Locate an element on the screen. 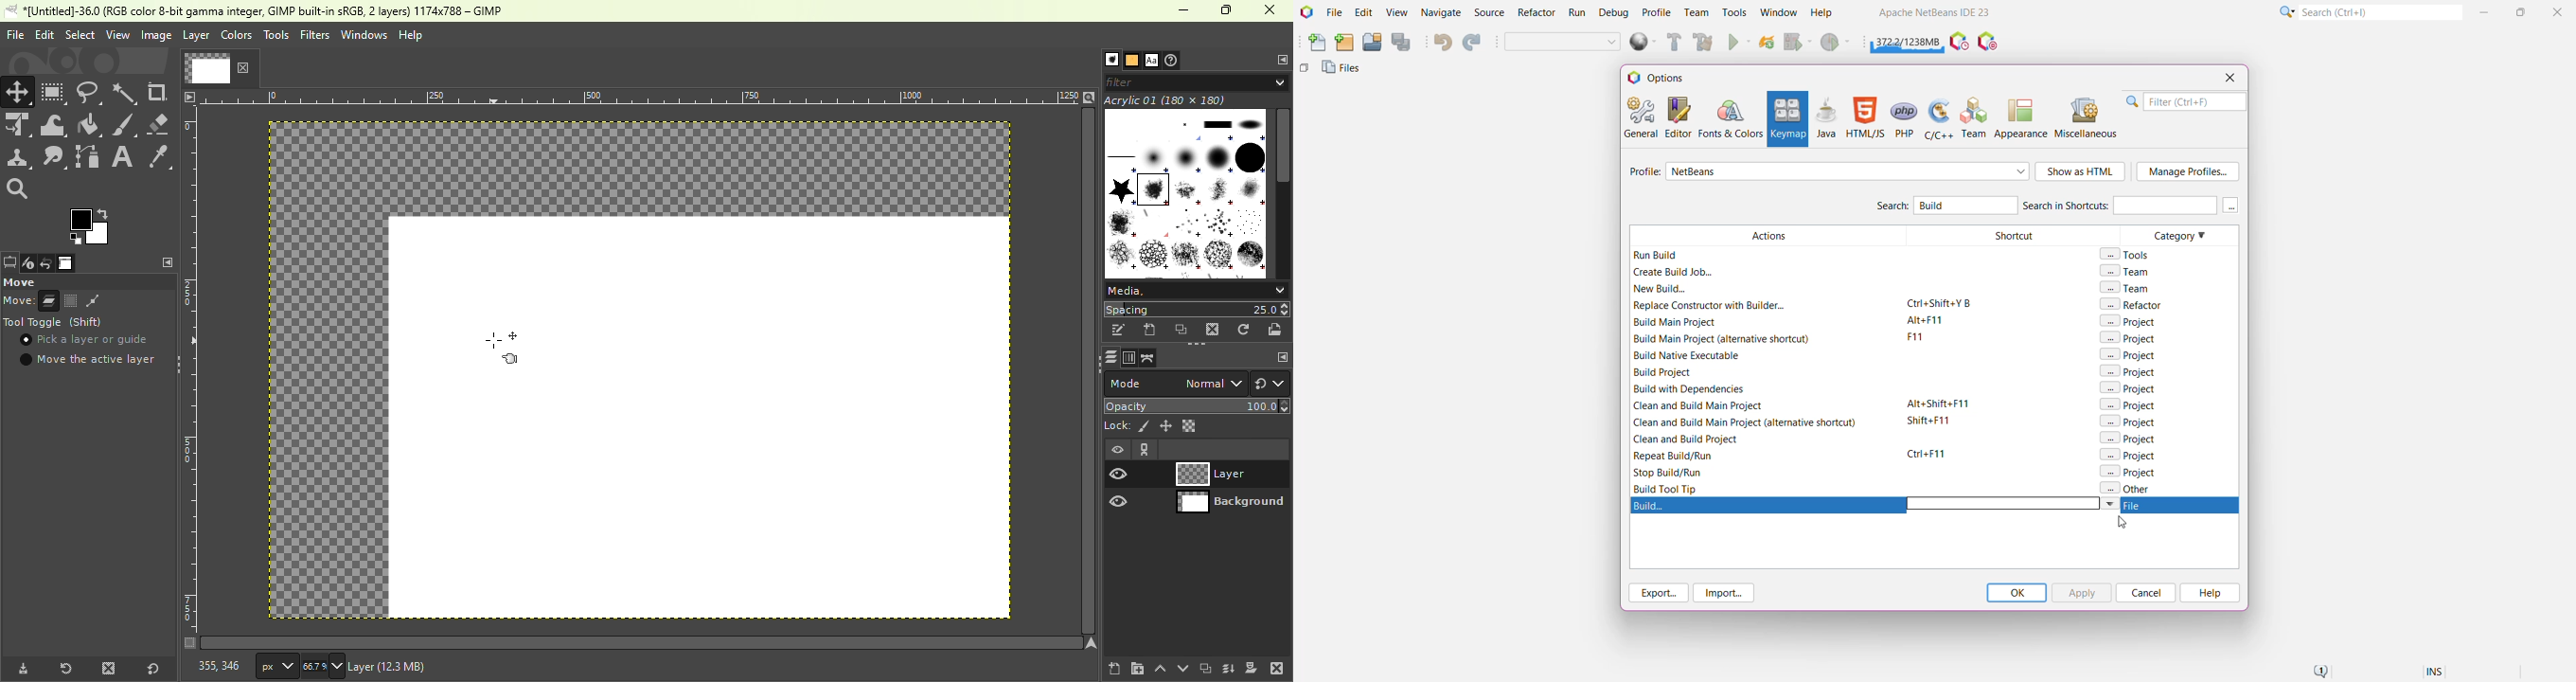 The height and width of the screenshot is (700, 2576). Maximize is located at coordinates (1229, 10).